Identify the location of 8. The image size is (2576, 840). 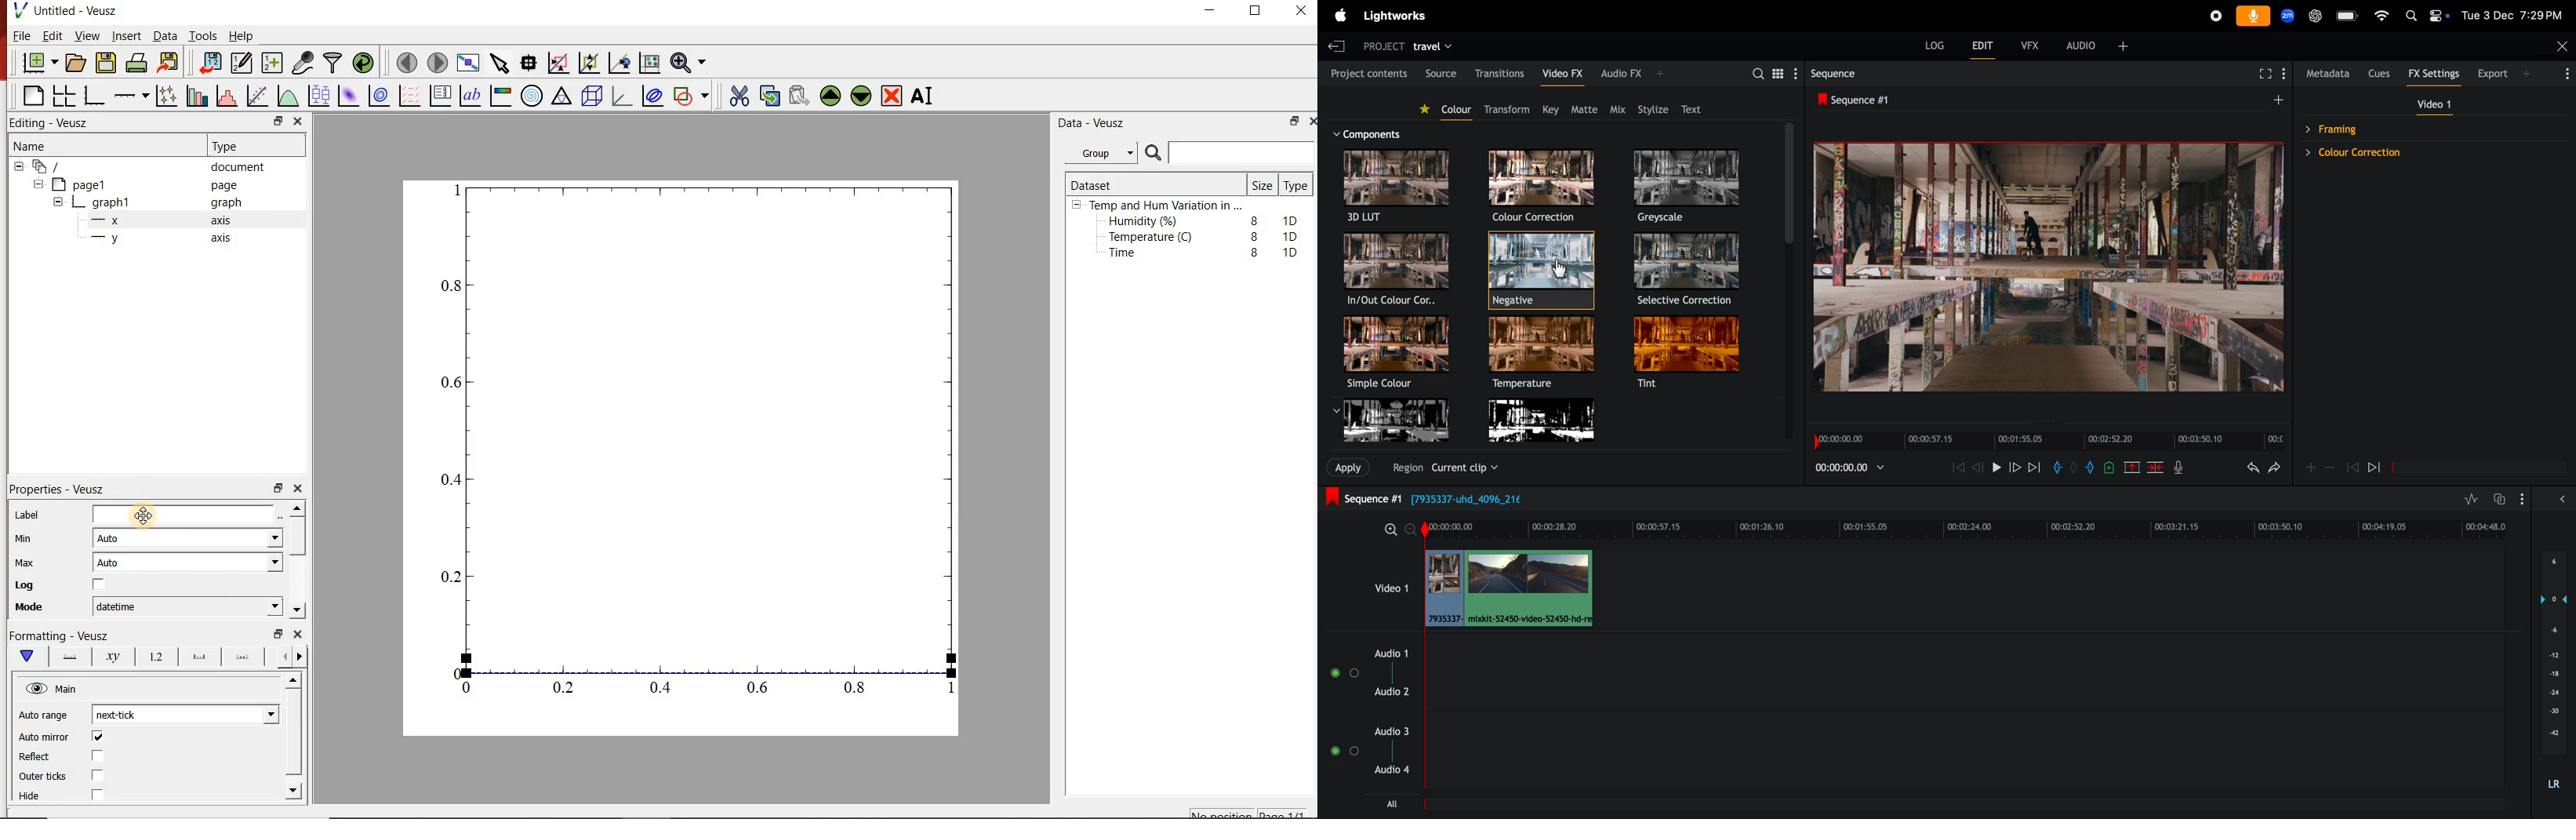
(1255, 253).